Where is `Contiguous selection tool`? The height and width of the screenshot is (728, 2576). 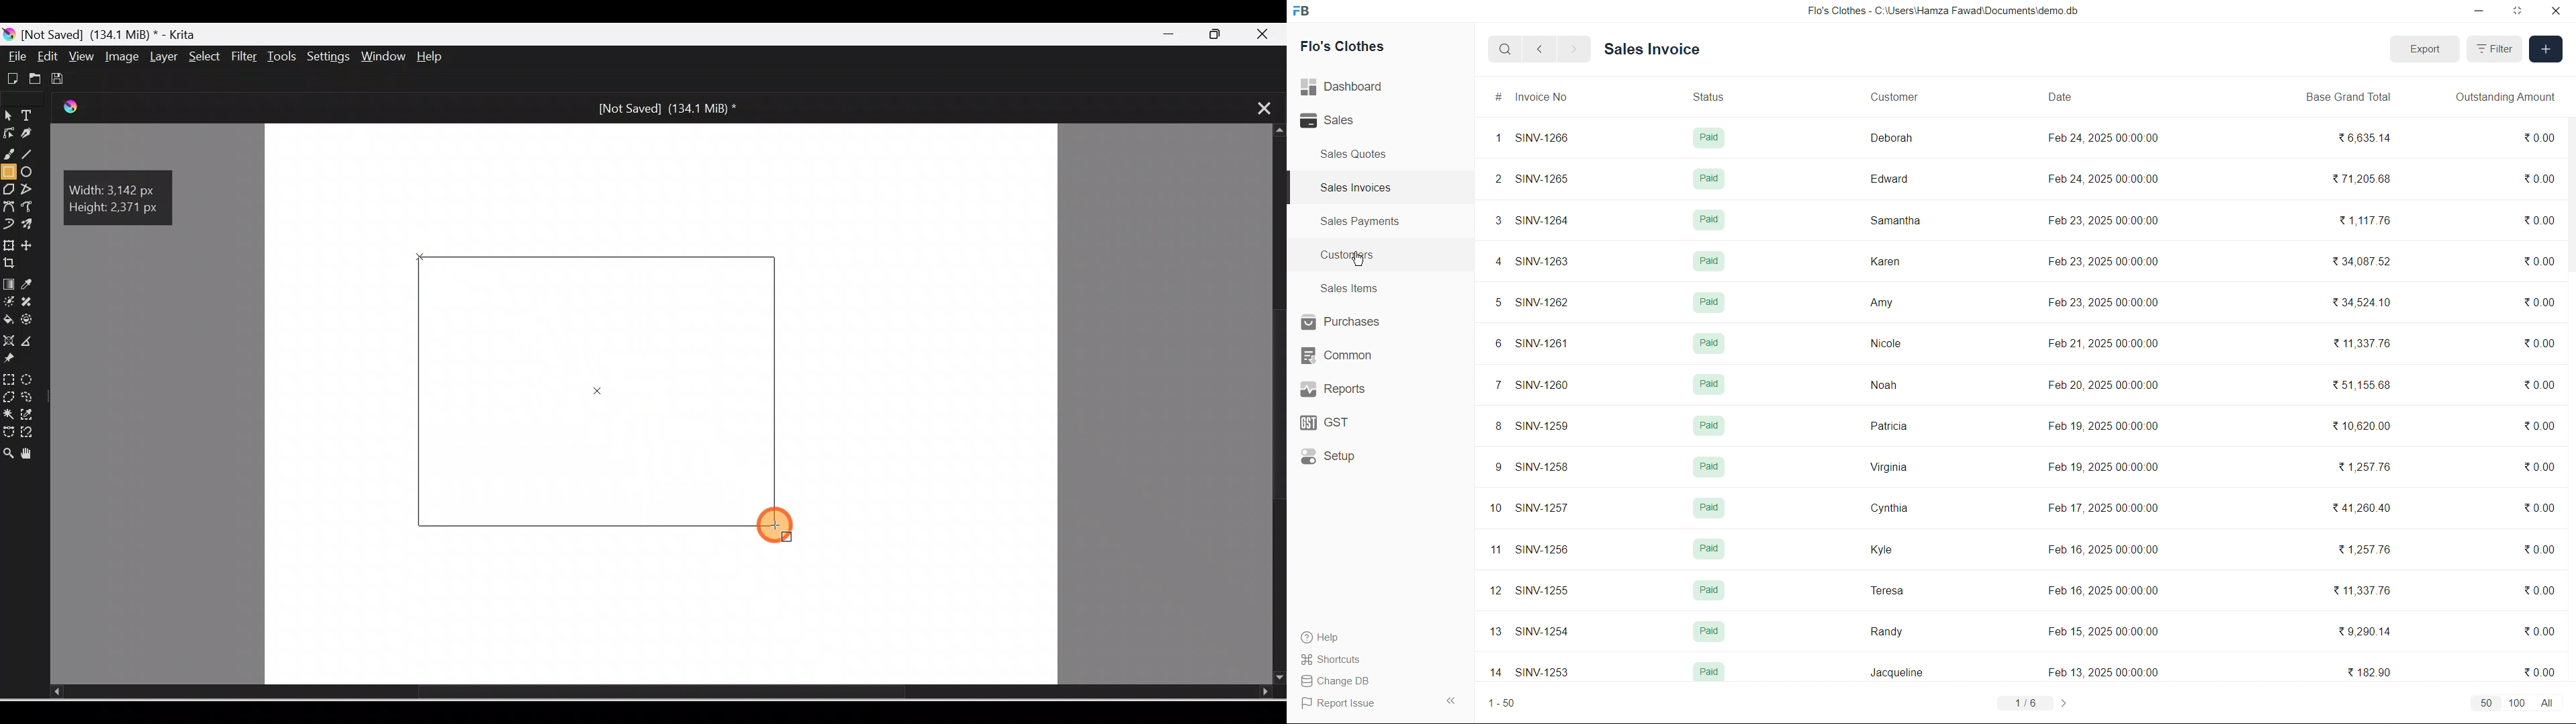
Contiguous selection tool is located at coordinates (8, 413).